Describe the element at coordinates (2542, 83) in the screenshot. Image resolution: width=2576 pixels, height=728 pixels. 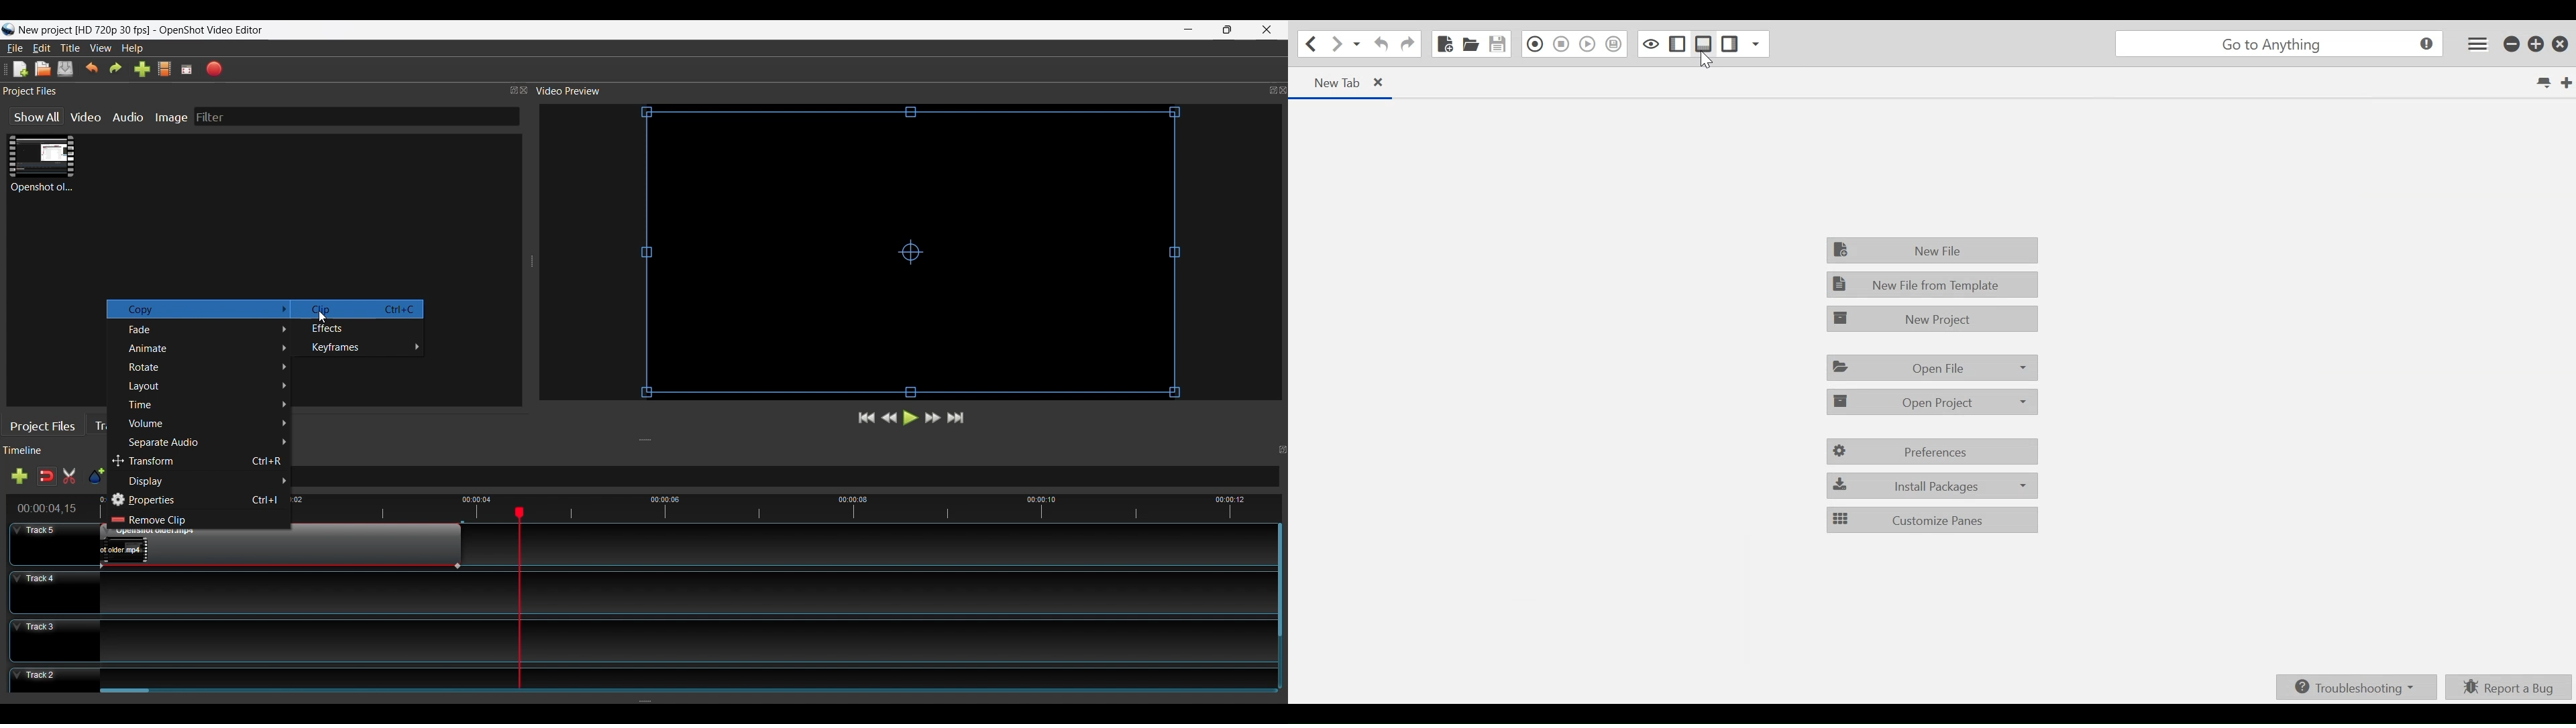
I see `List all tabs` at that location.